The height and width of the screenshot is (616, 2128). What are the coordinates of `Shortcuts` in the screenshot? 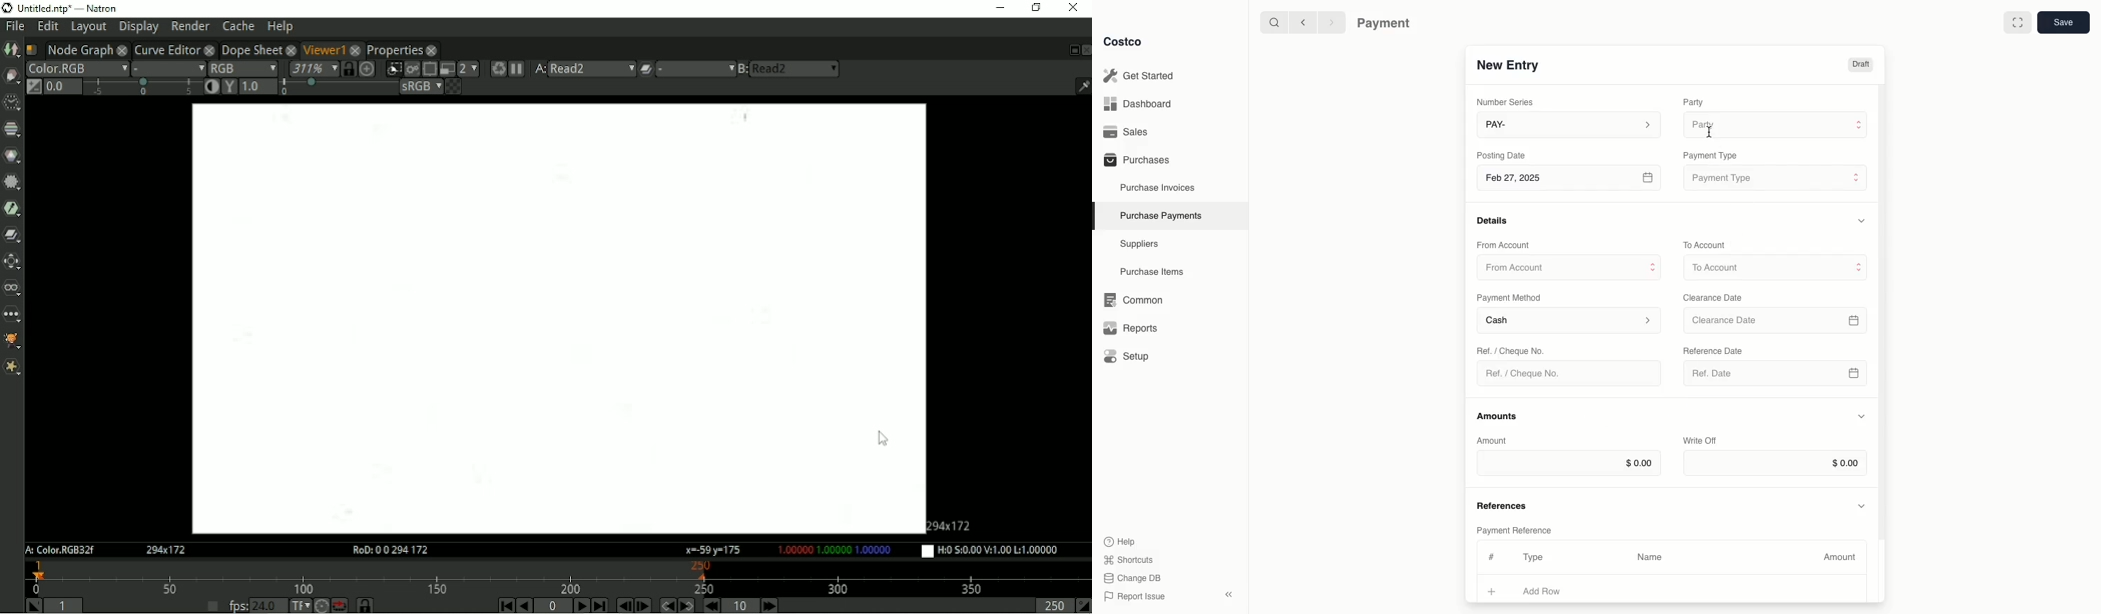 It's located at (1128, 559).